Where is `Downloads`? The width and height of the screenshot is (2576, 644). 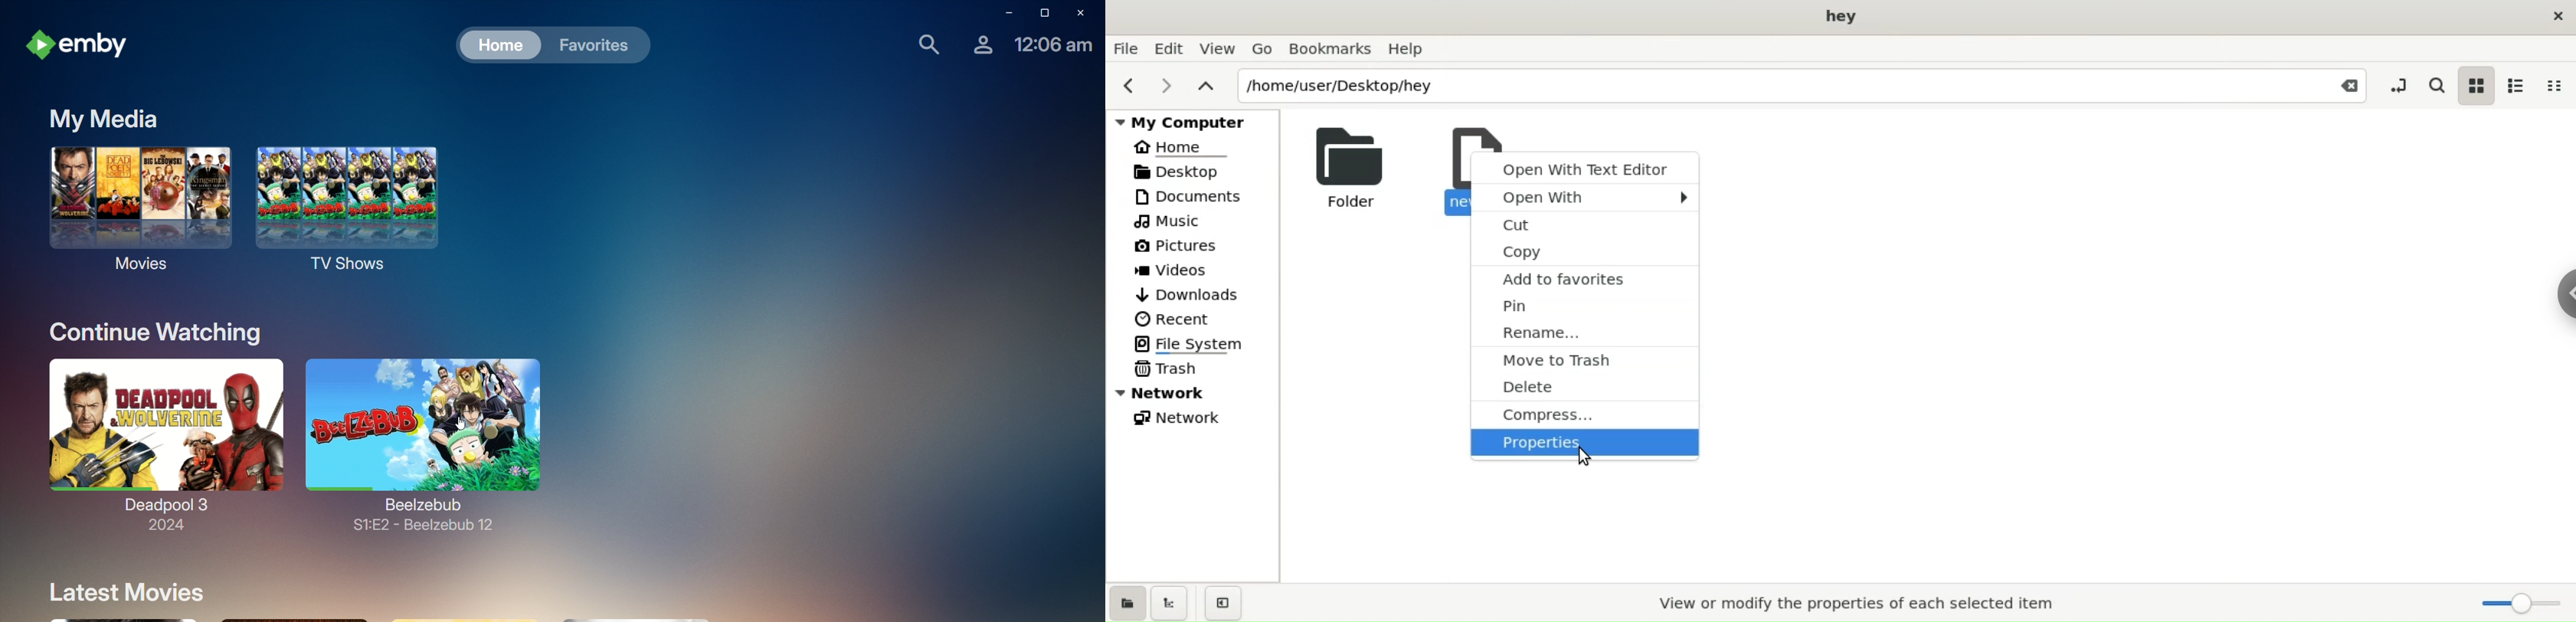
Downloads is located at coordinates (1198, 295).